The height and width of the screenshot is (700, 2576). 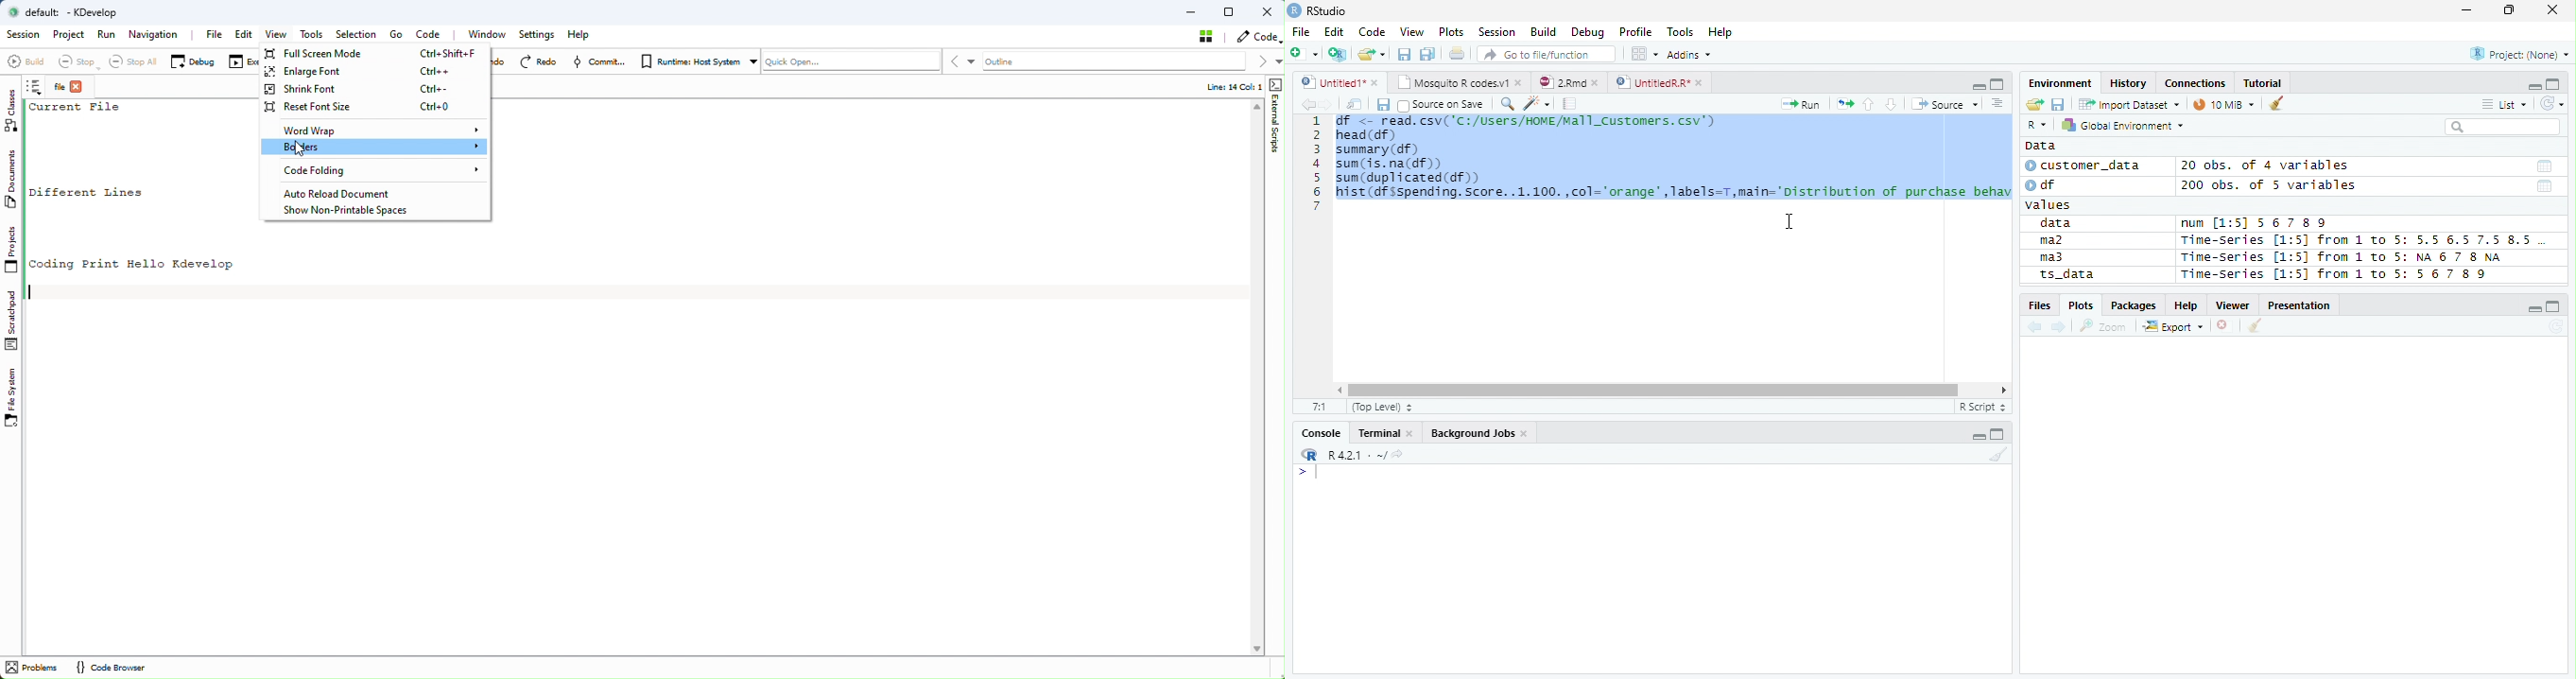 I want to click on Search, so click(x=2500, y=127).